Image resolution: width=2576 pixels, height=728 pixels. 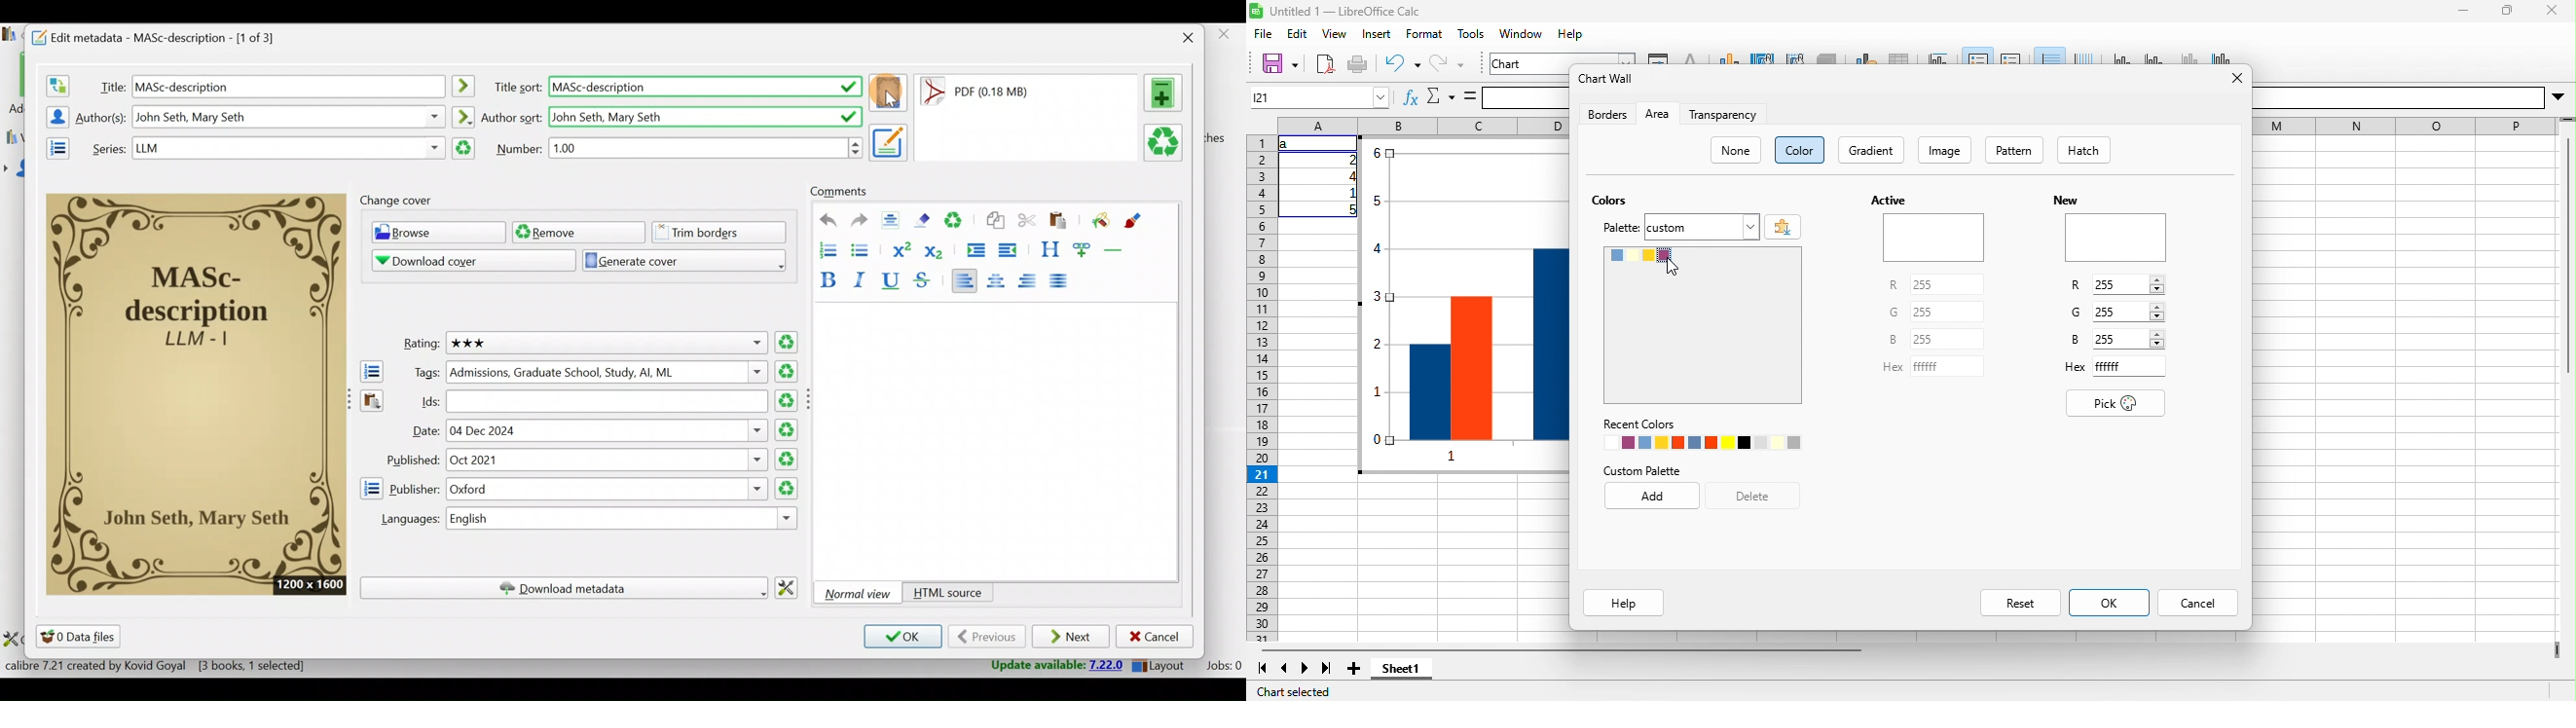 What do you see at coordinates (1349, 193) in the screenshot?
I see `1` at bounding box center [1349, 193].